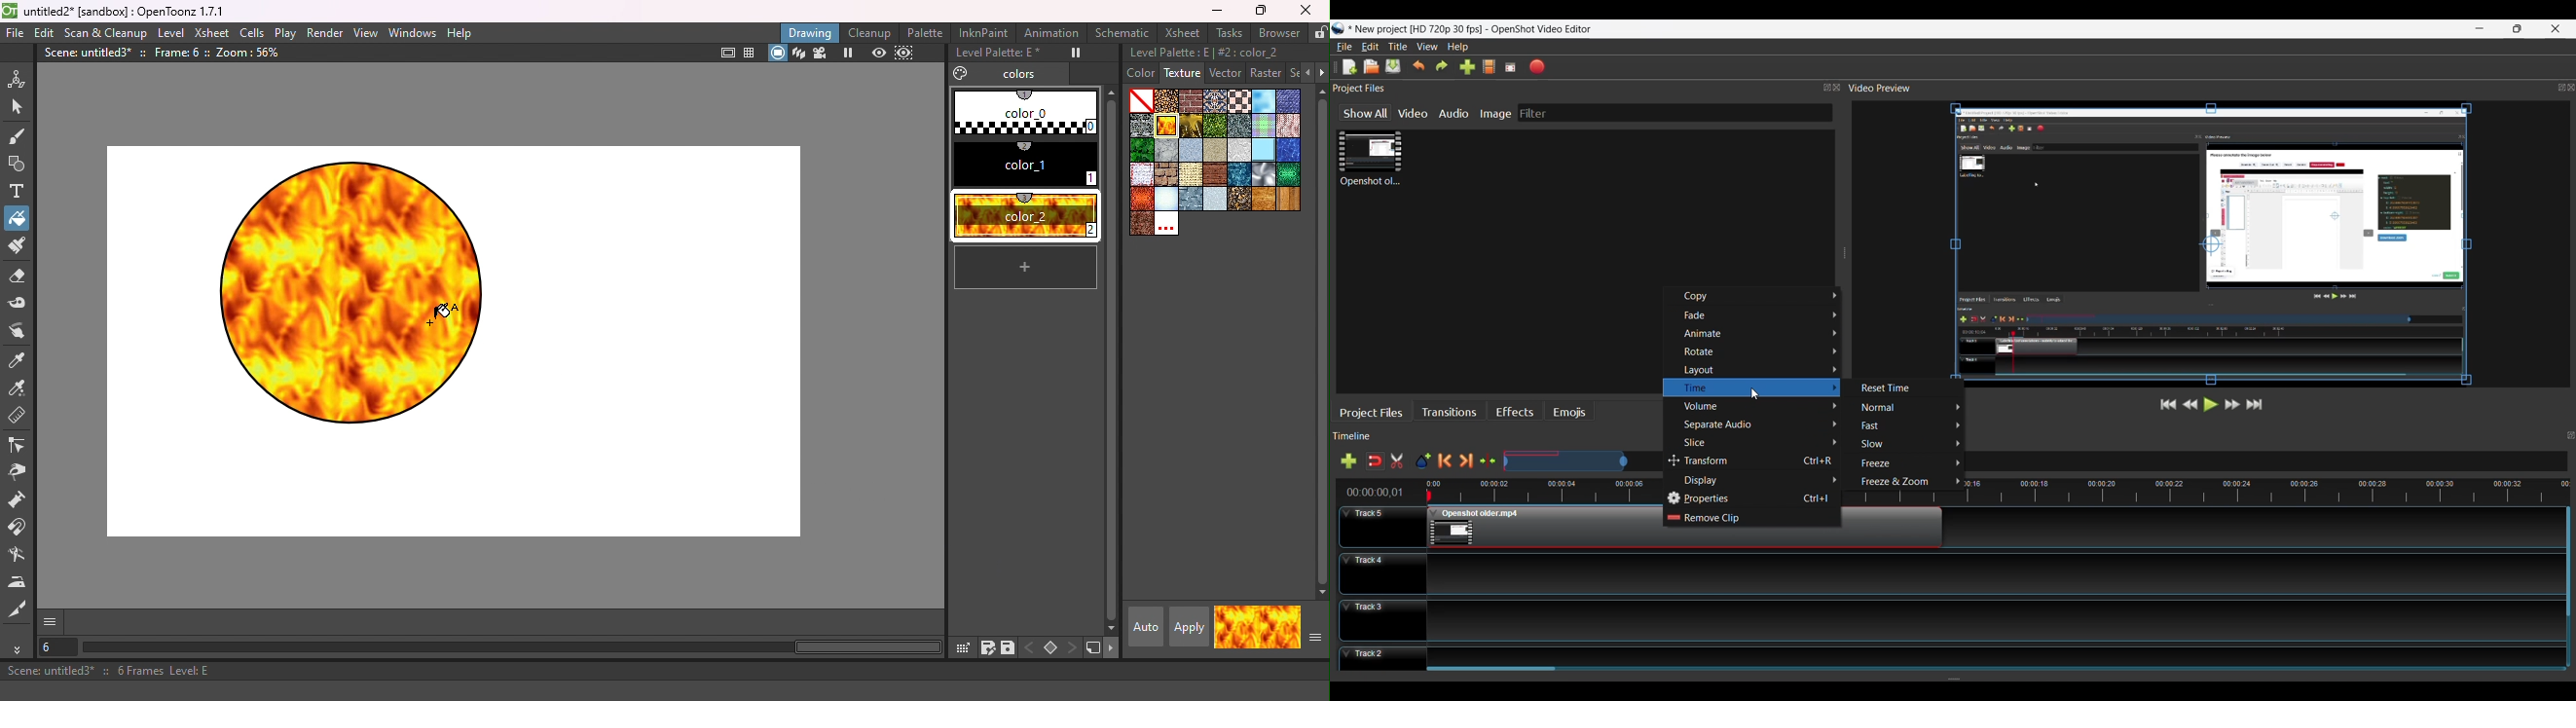  Describe the element at coordinates (1537, 528) in the screenshot. I see `Clip at Track Panel` at that location.